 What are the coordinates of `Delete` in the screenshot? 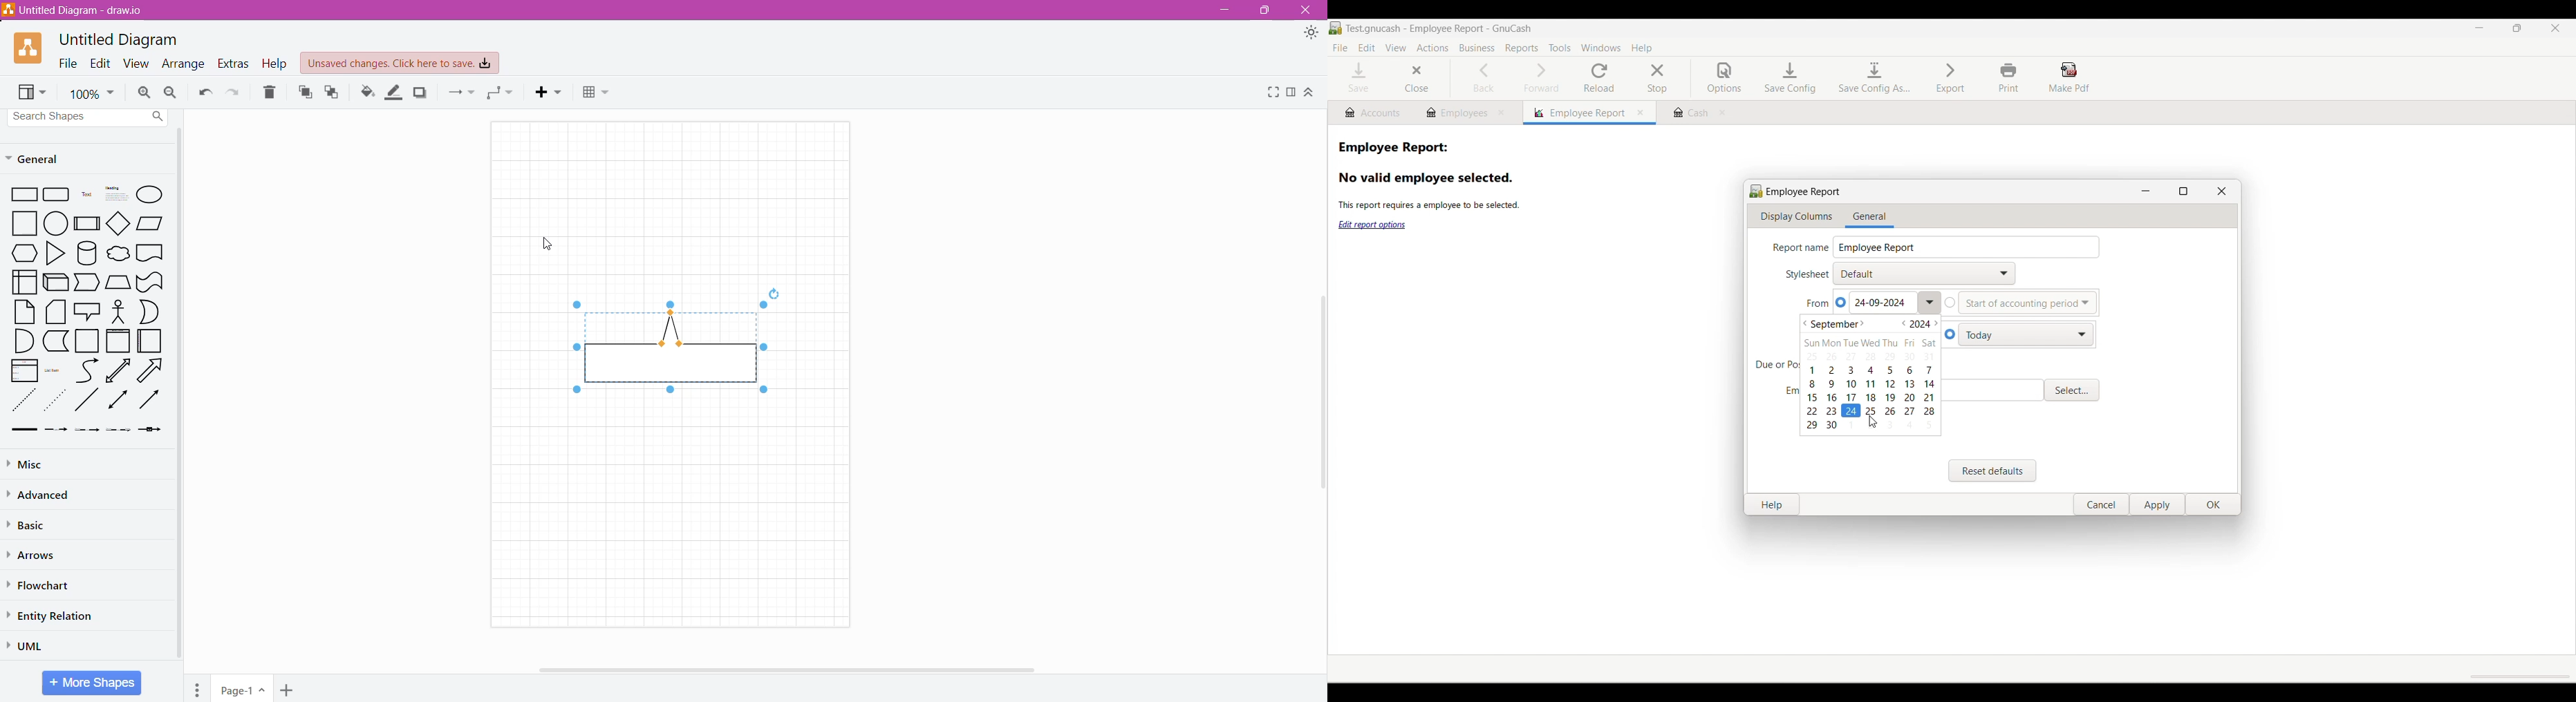 It's located at (270, 91).